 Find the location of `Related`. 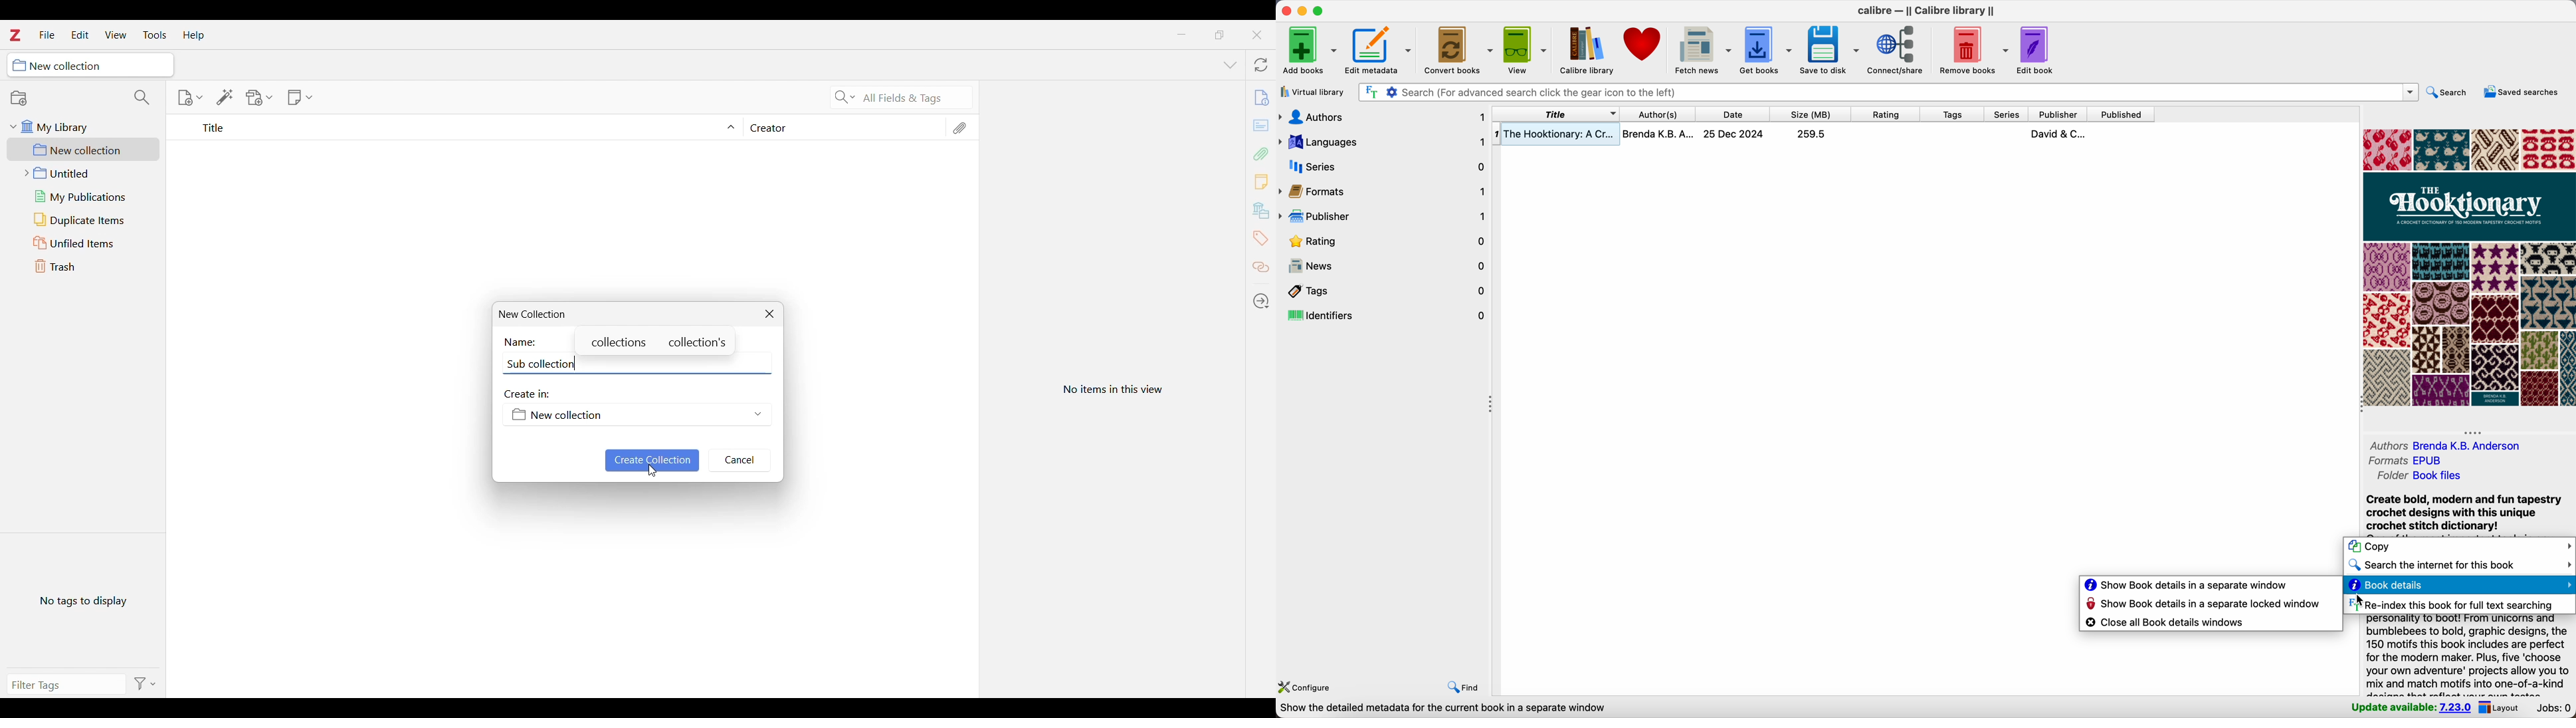

Related is located at coordinates (1260, 268).